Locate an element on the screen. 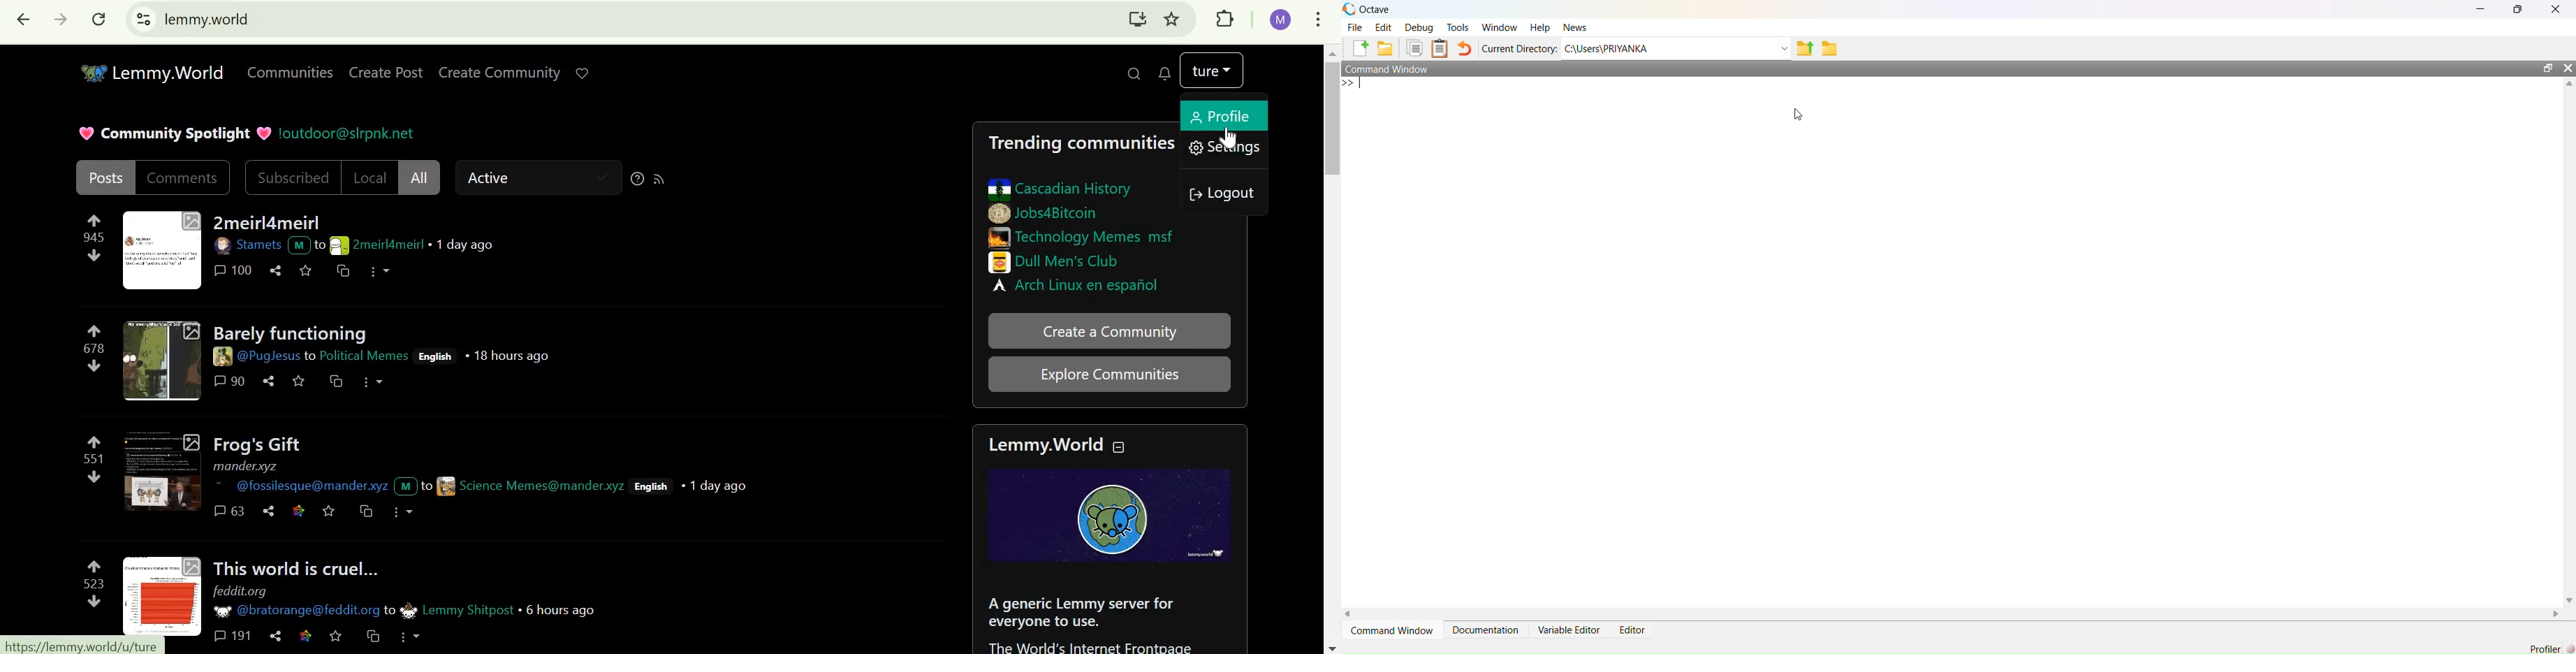  extensions is located at coordinates (1226, 20).